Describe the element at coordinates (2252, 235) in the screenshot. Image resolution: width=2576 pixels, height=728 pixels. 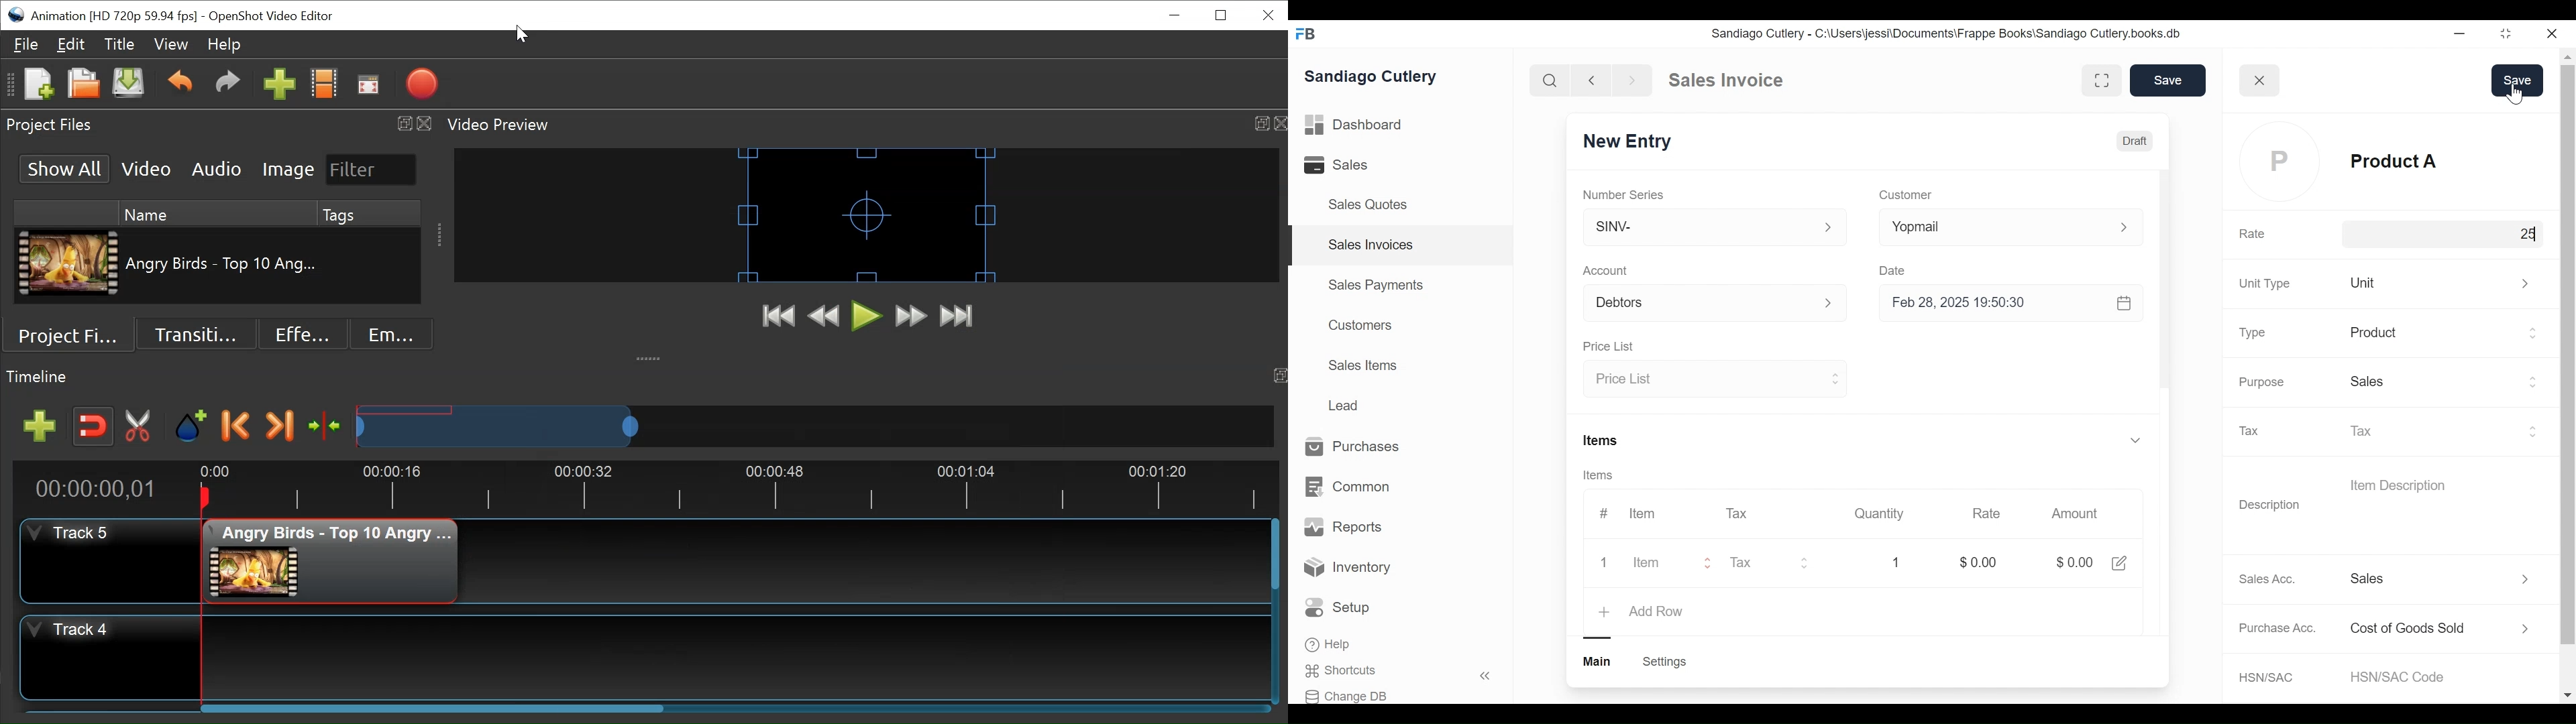
I see `Rate` at that location.